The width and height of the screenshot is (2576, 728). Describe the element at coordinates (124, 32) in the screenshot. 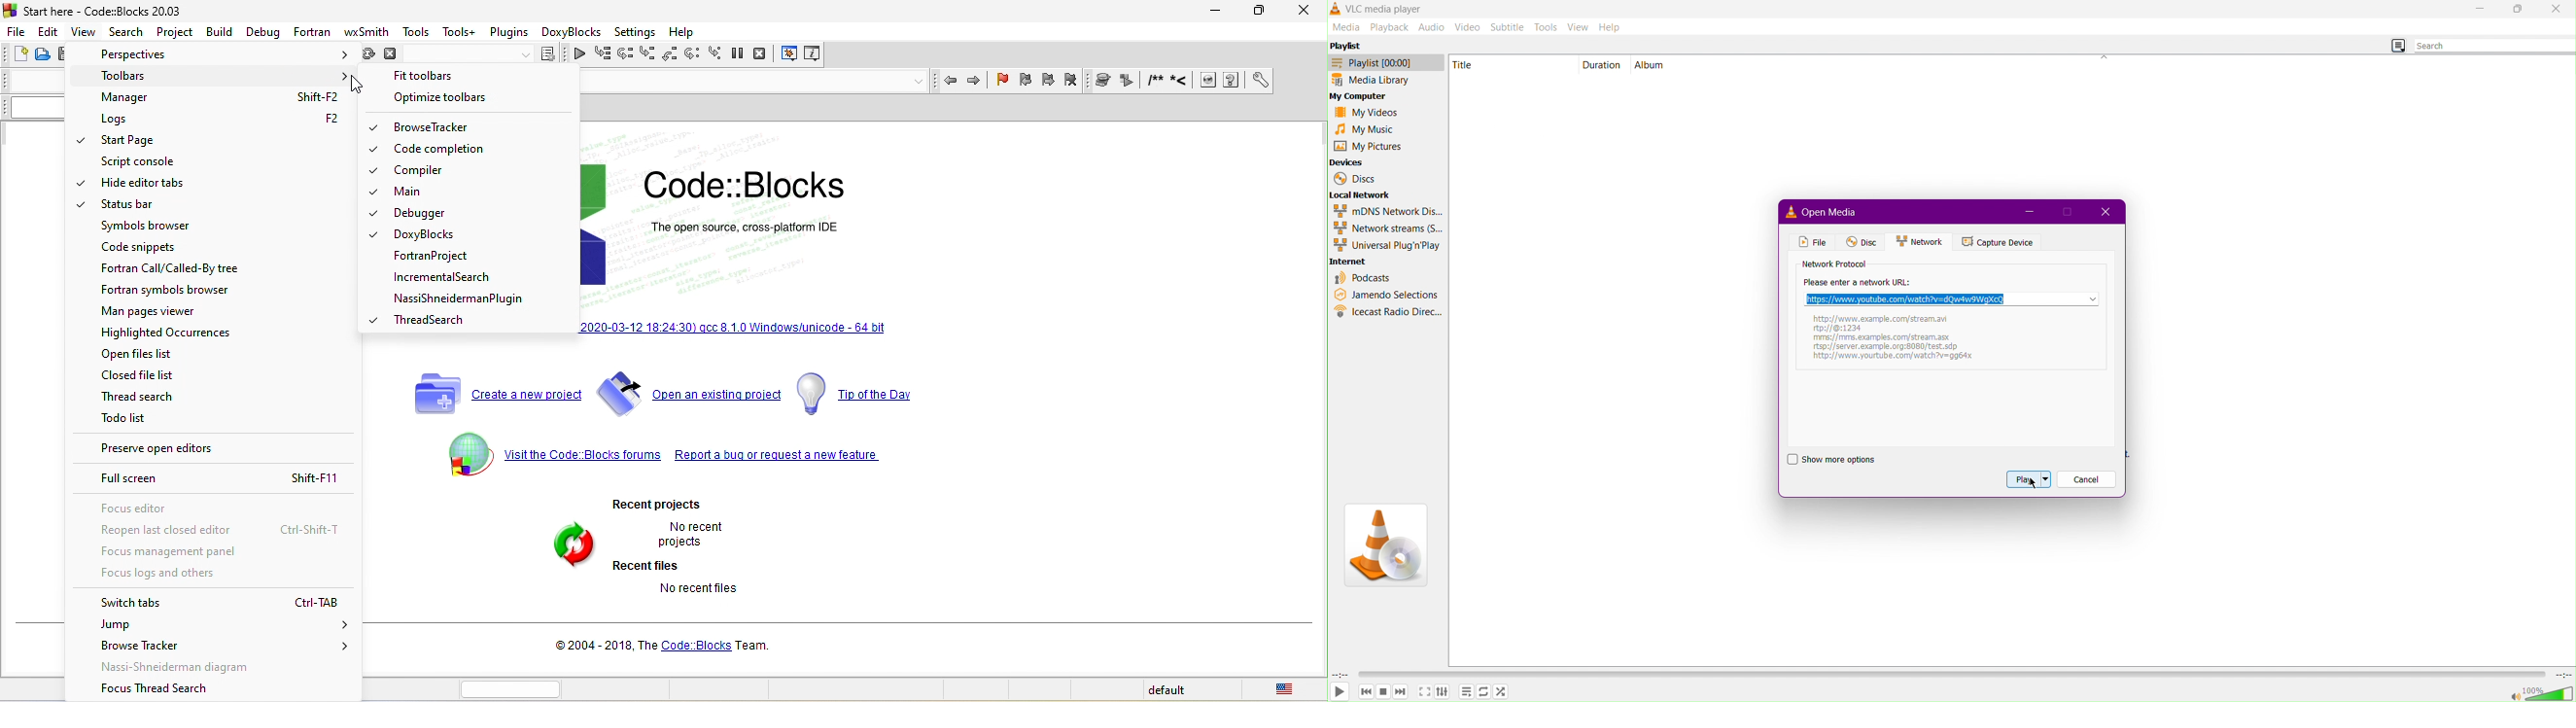

I see `search` at that location.